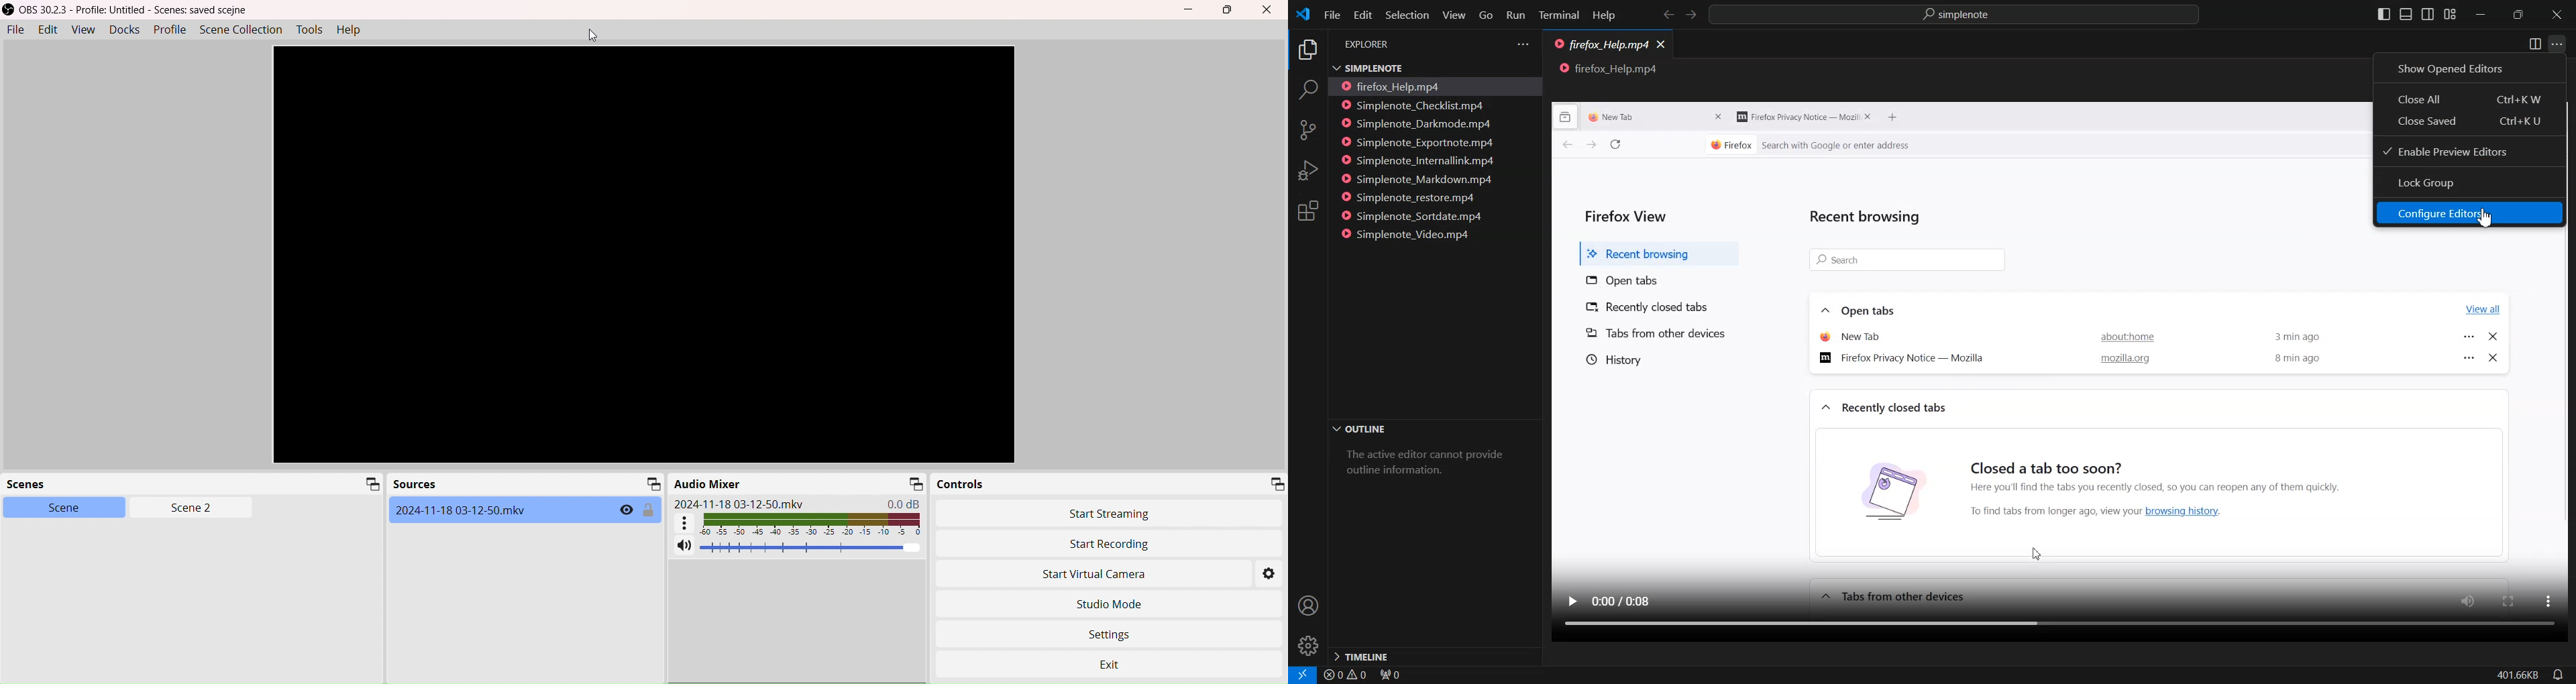 The width and height of the screenshot is (2576, 700). I want to click on view recent browsing across windows and devices, so click(1566, 117).